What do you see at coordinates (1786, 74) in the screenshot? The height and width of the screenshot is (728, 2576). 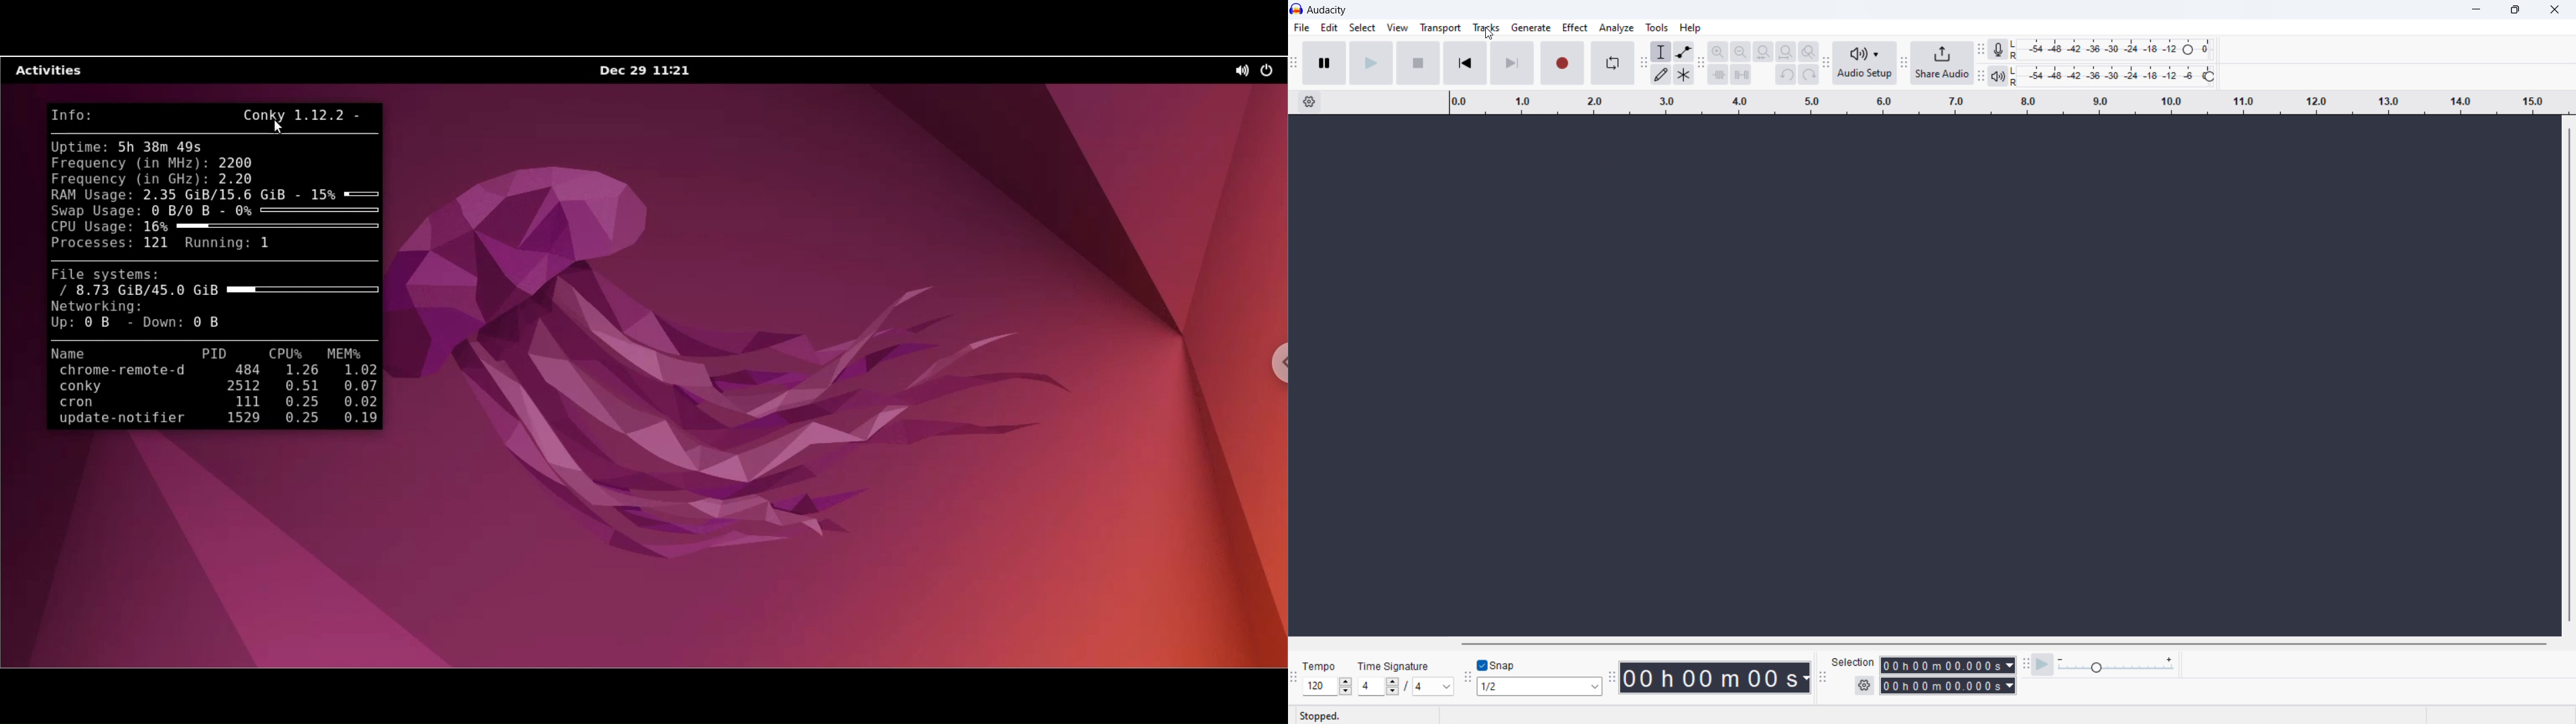 I see `undo` at bounding box center [1786, 74].